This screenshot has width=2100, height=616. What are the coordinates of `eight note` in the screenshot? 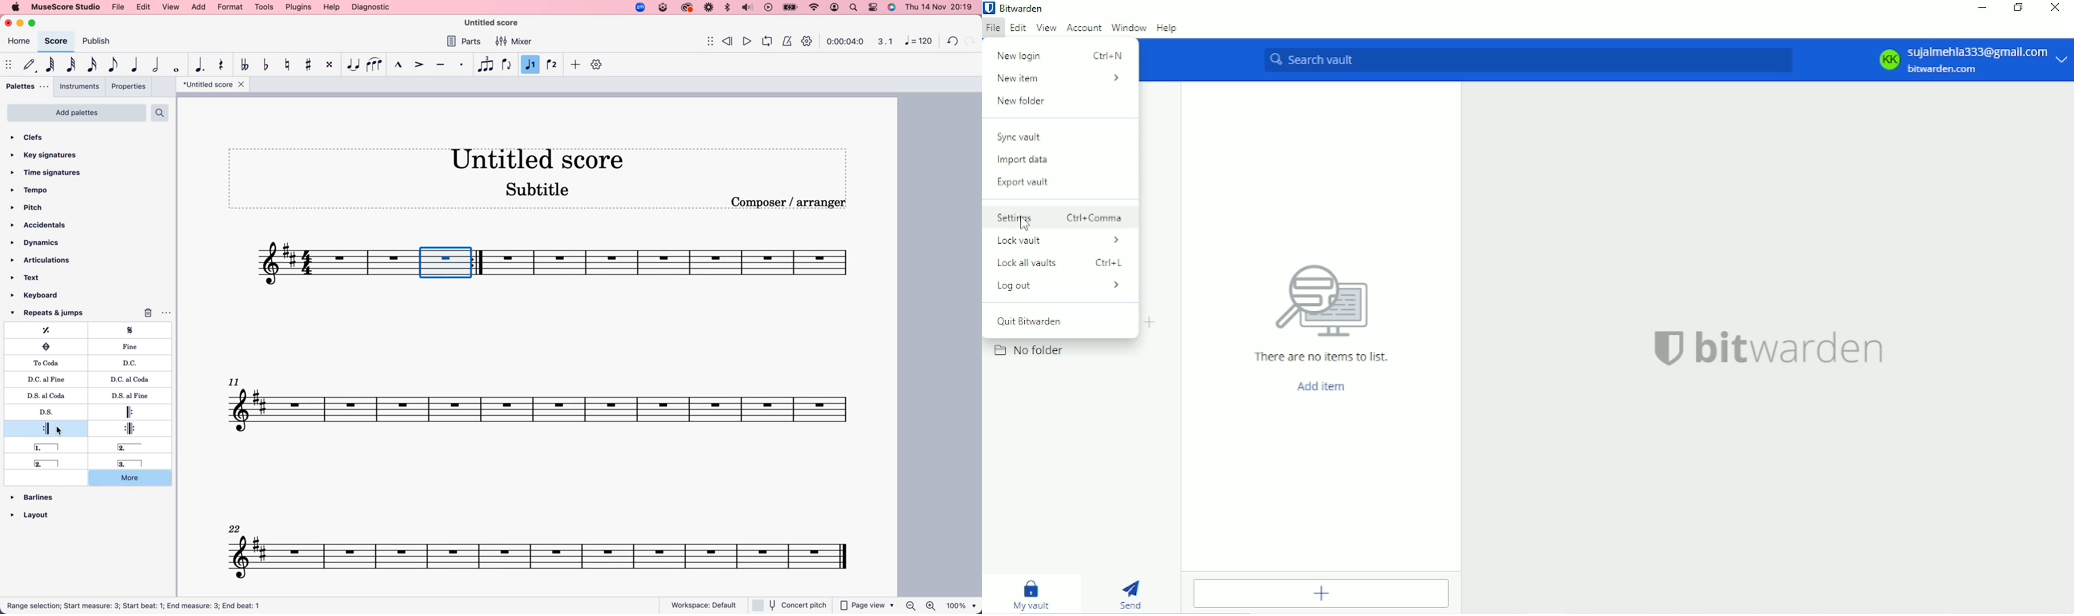 It's located at (113, 65).